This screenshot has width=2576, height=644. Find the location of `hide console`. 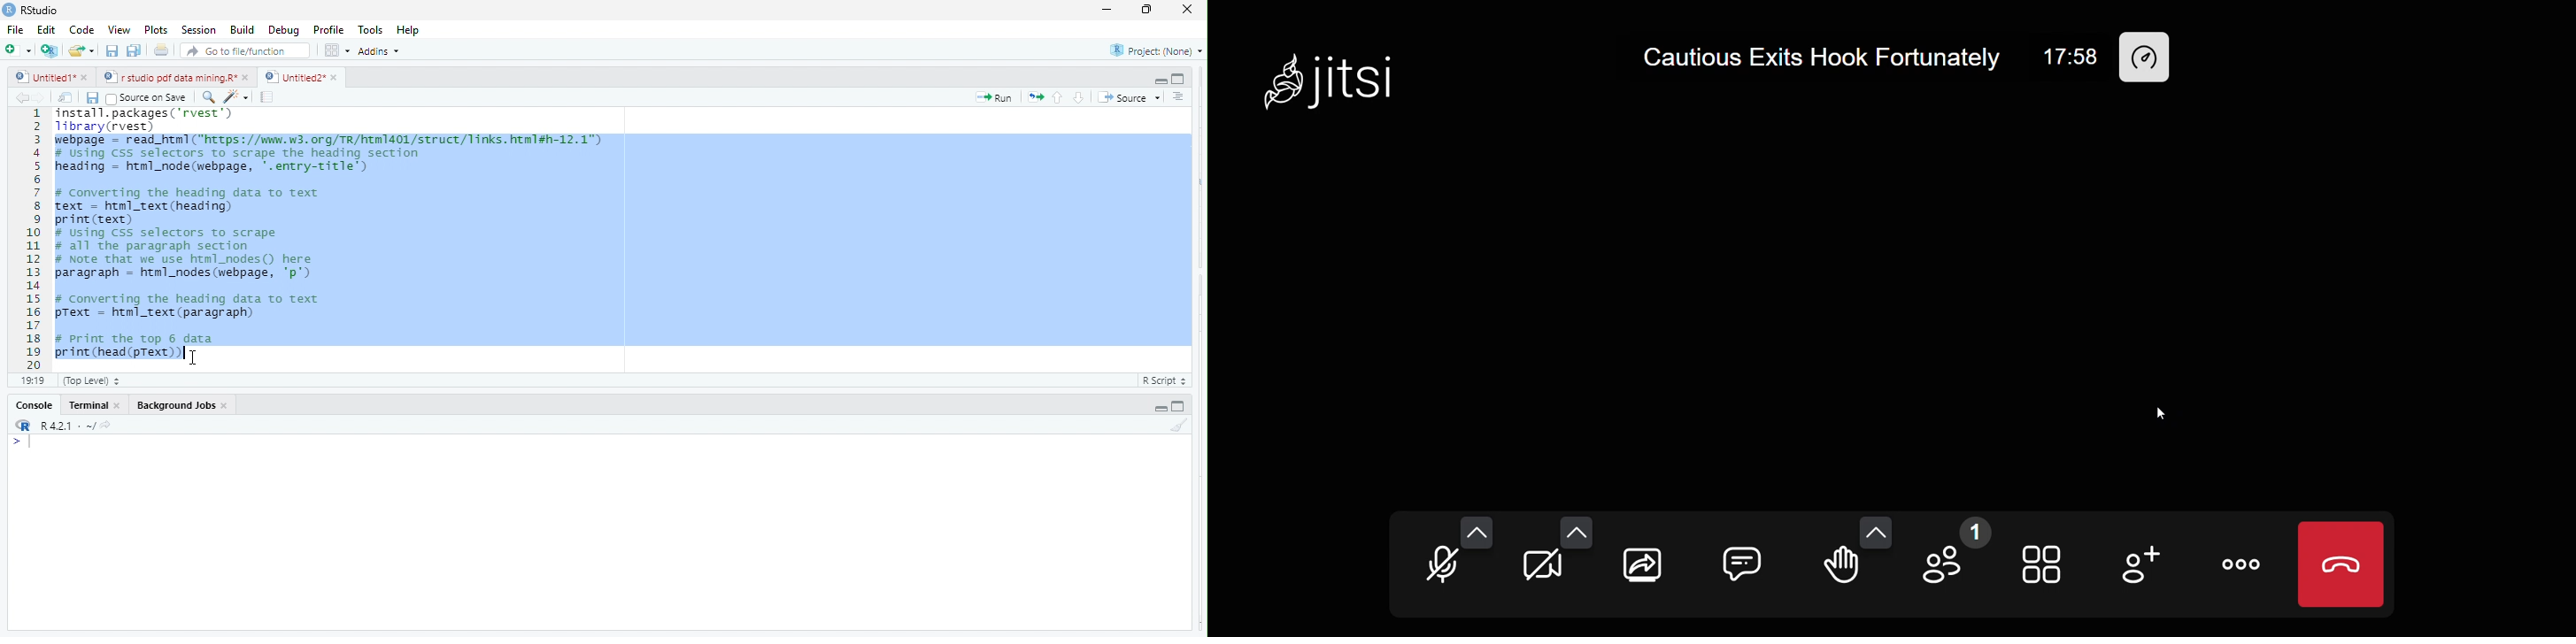

hide console is located at coordinates (1178, 77).